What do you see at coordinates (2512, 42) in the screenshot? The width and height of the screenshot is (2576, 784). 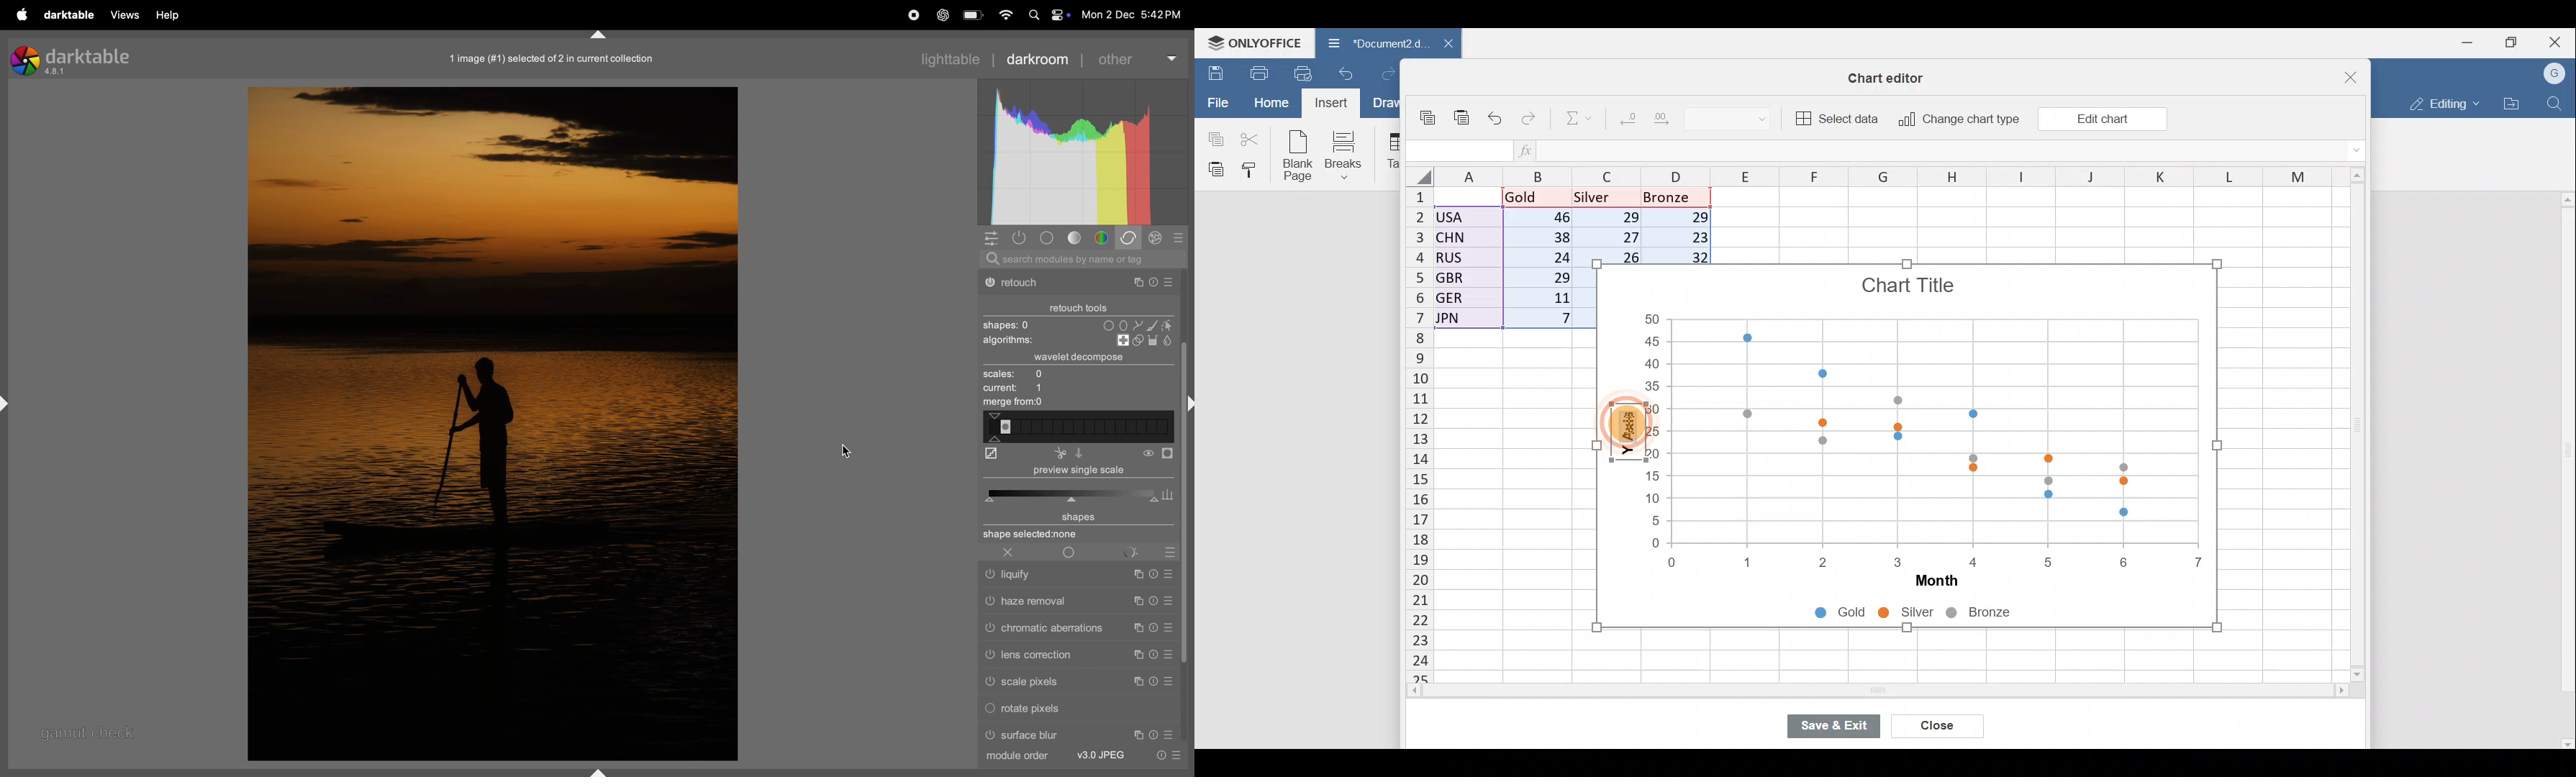 I see `Maximize` at bounding box center [2512, 42].